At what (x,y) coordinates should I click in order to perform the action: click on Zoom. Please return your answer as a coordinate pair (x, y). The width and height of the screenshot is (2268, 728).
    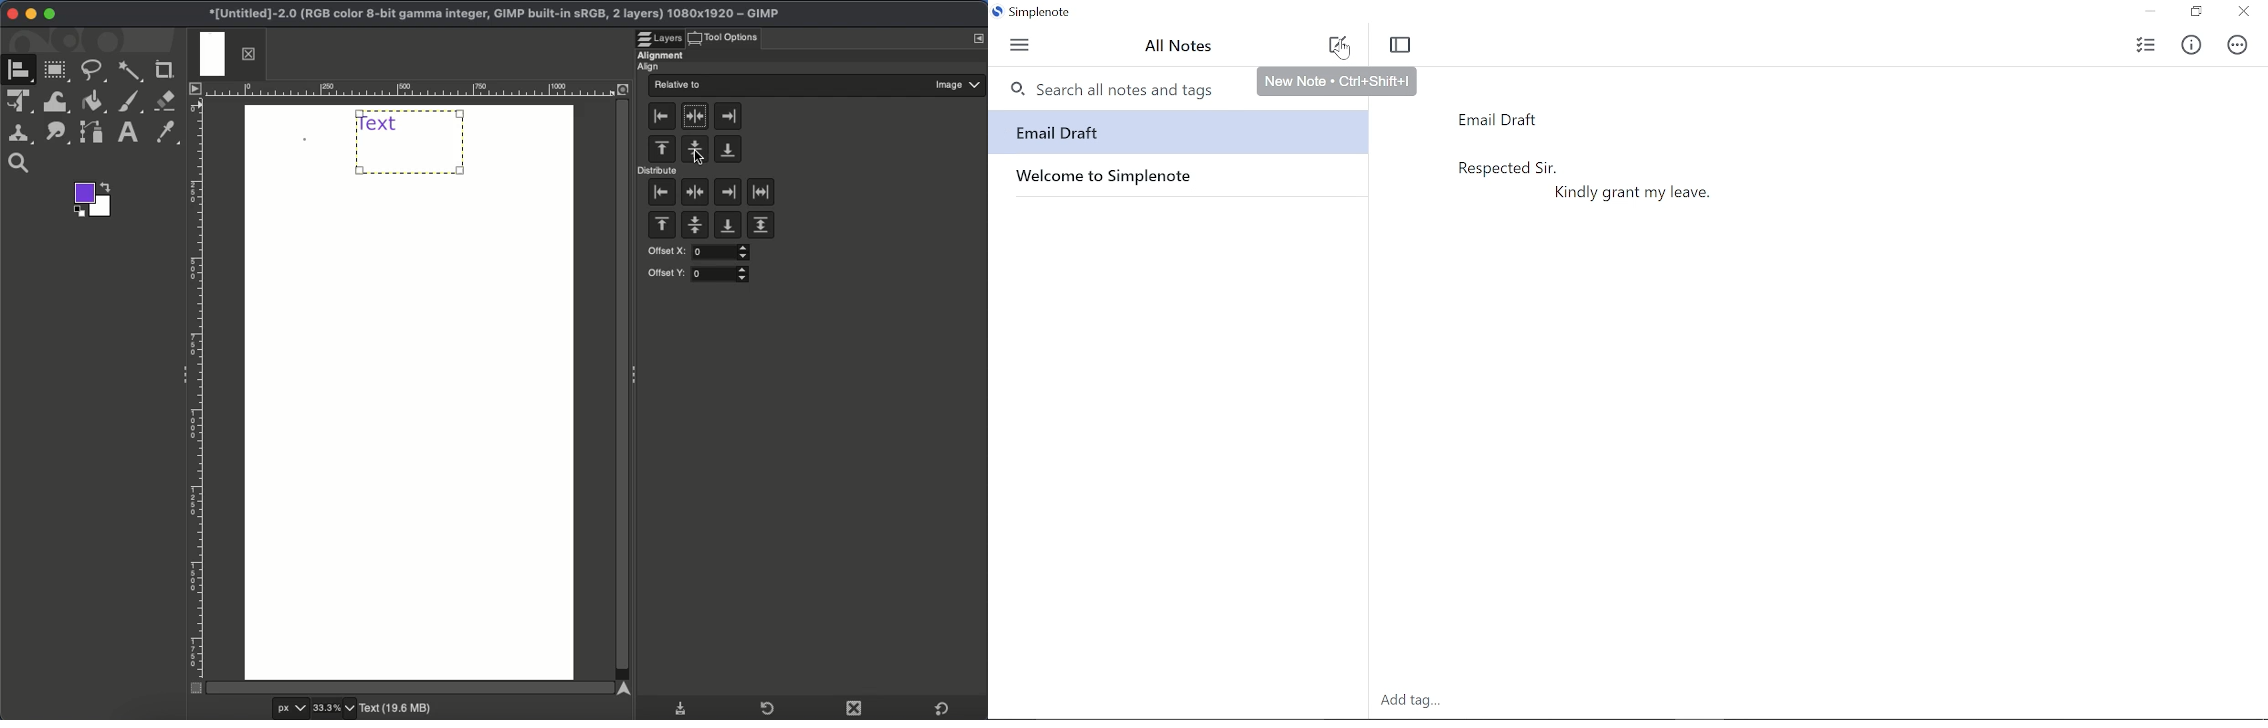
    Looking at the image, I should click on (23, 164).